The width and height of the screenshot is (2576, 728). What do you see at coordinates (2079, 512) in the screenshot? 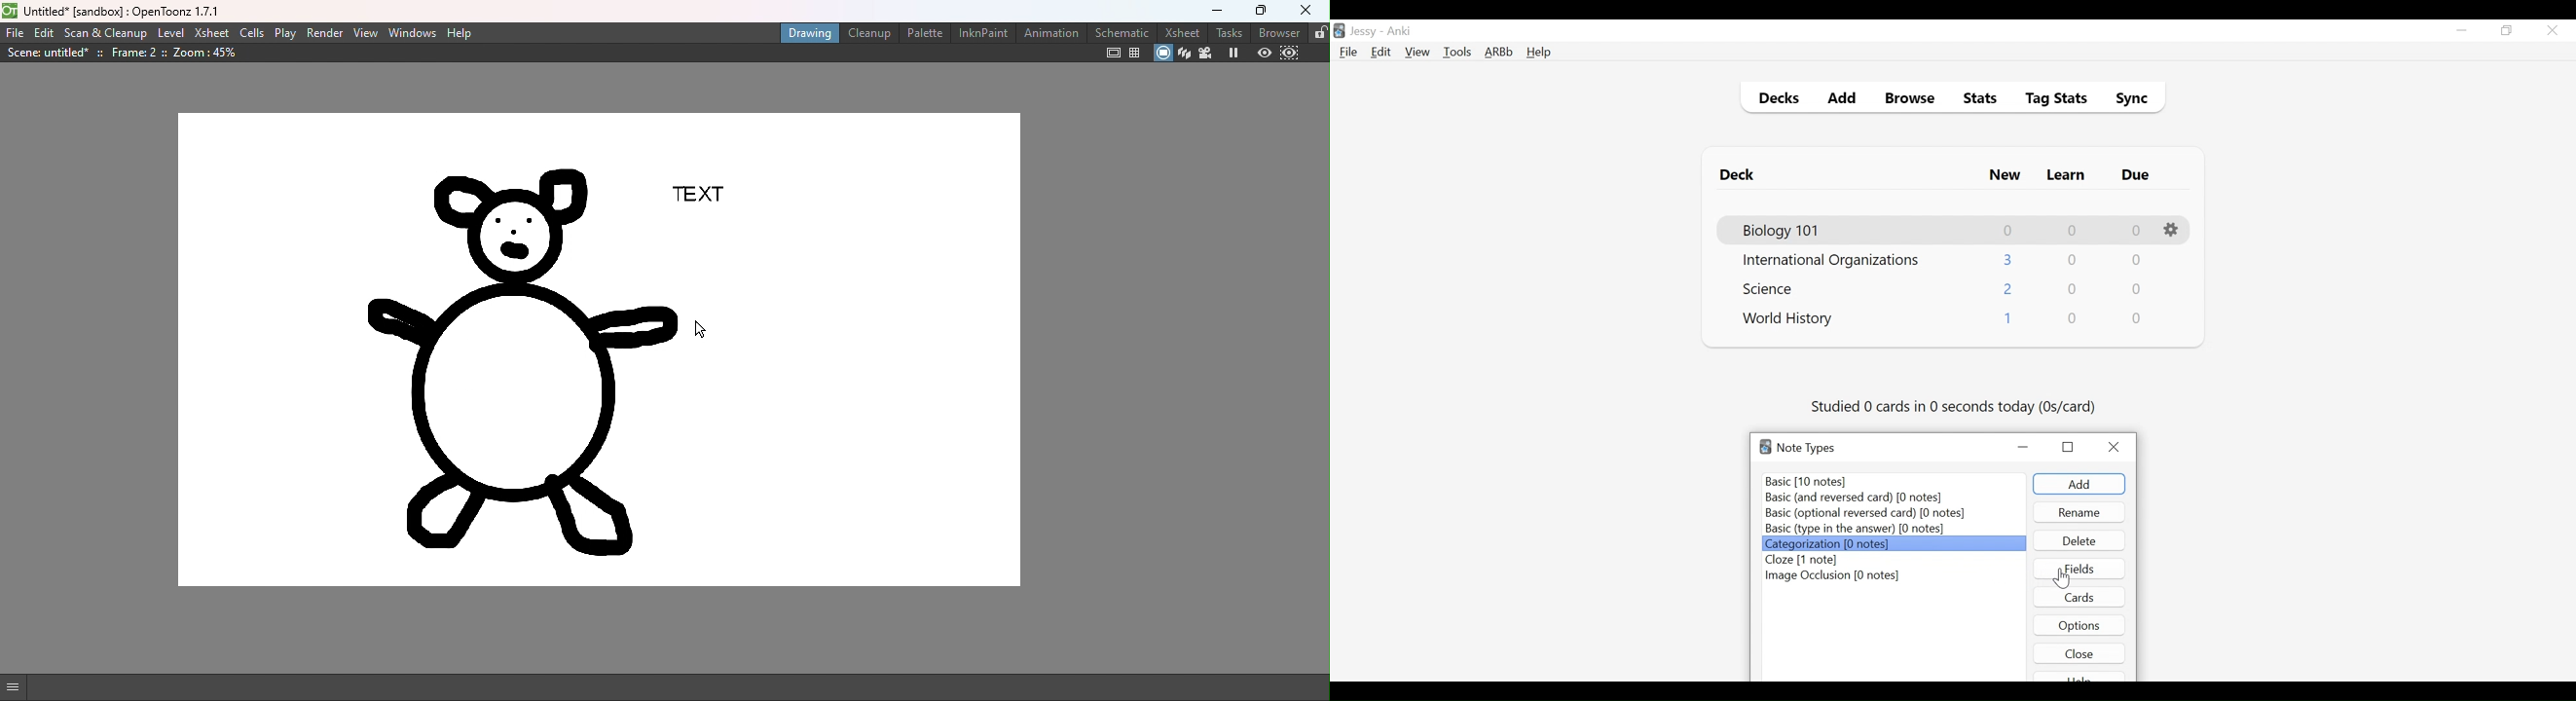
I see `Rename` at bounding box center [2079, 512].